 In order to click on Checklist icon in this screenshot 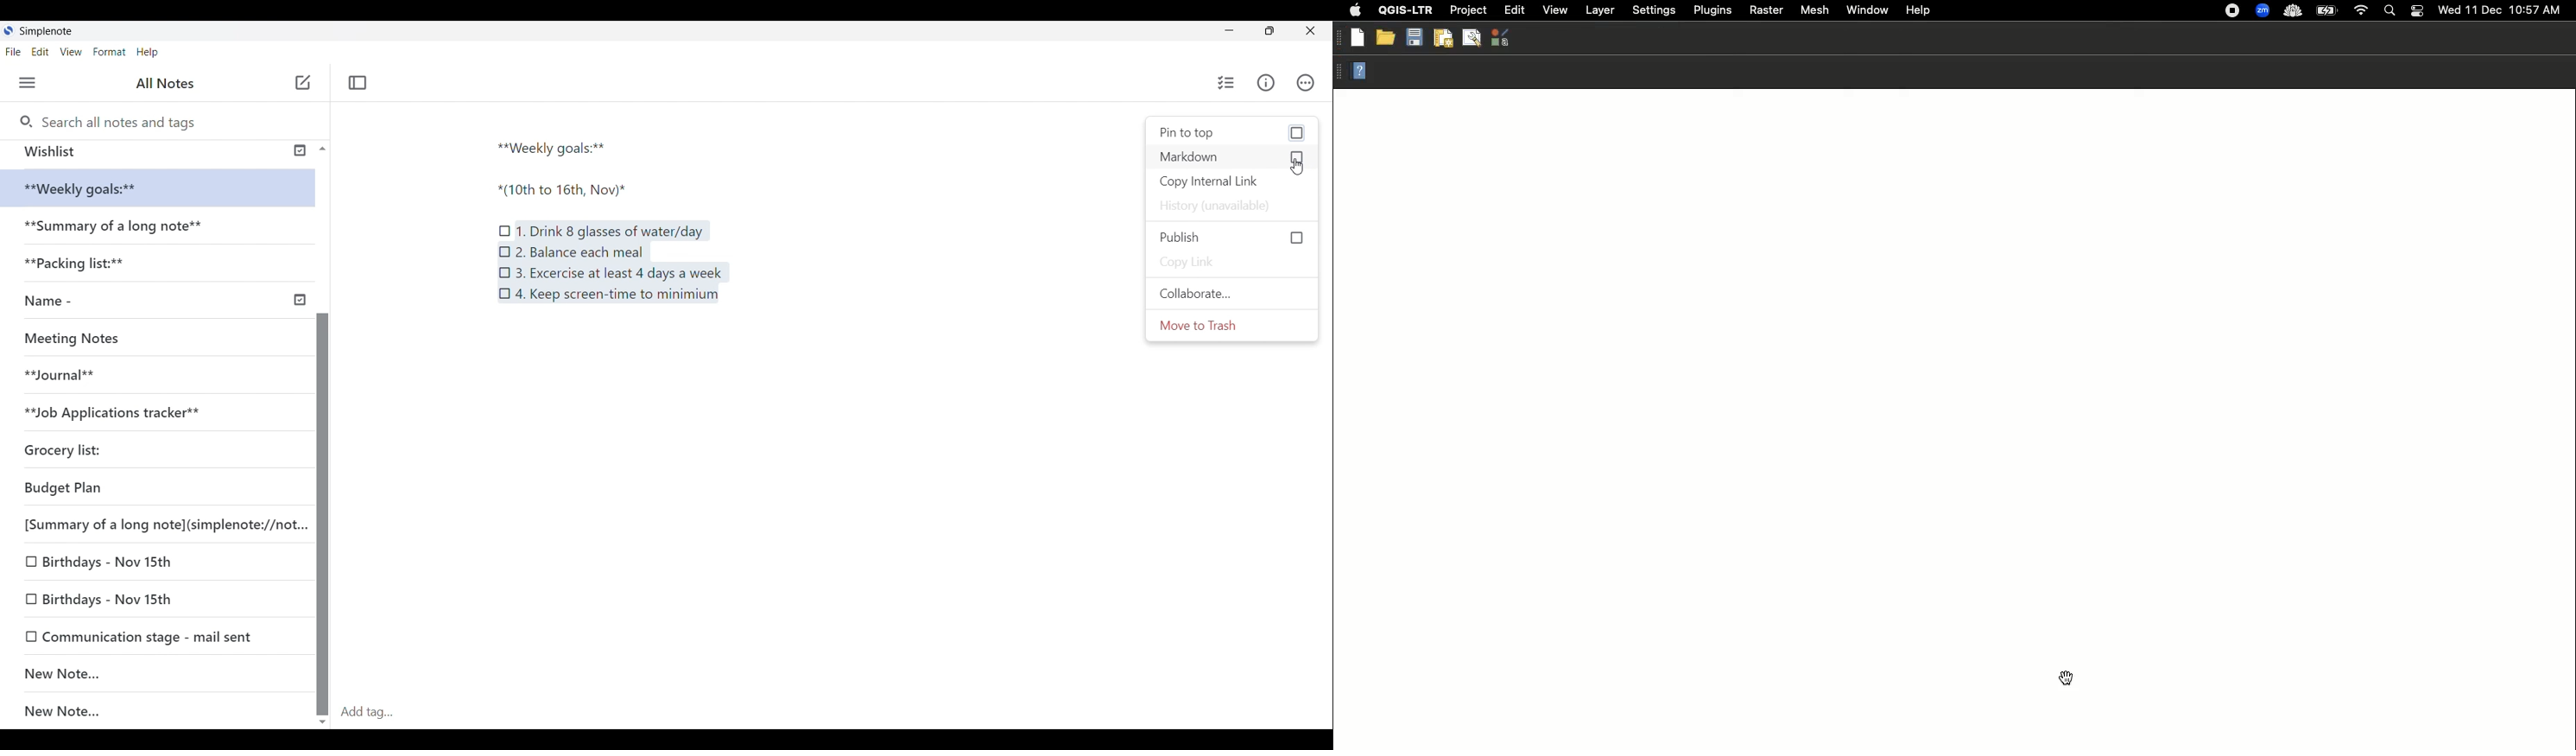, I will do `click(505, 294)`.